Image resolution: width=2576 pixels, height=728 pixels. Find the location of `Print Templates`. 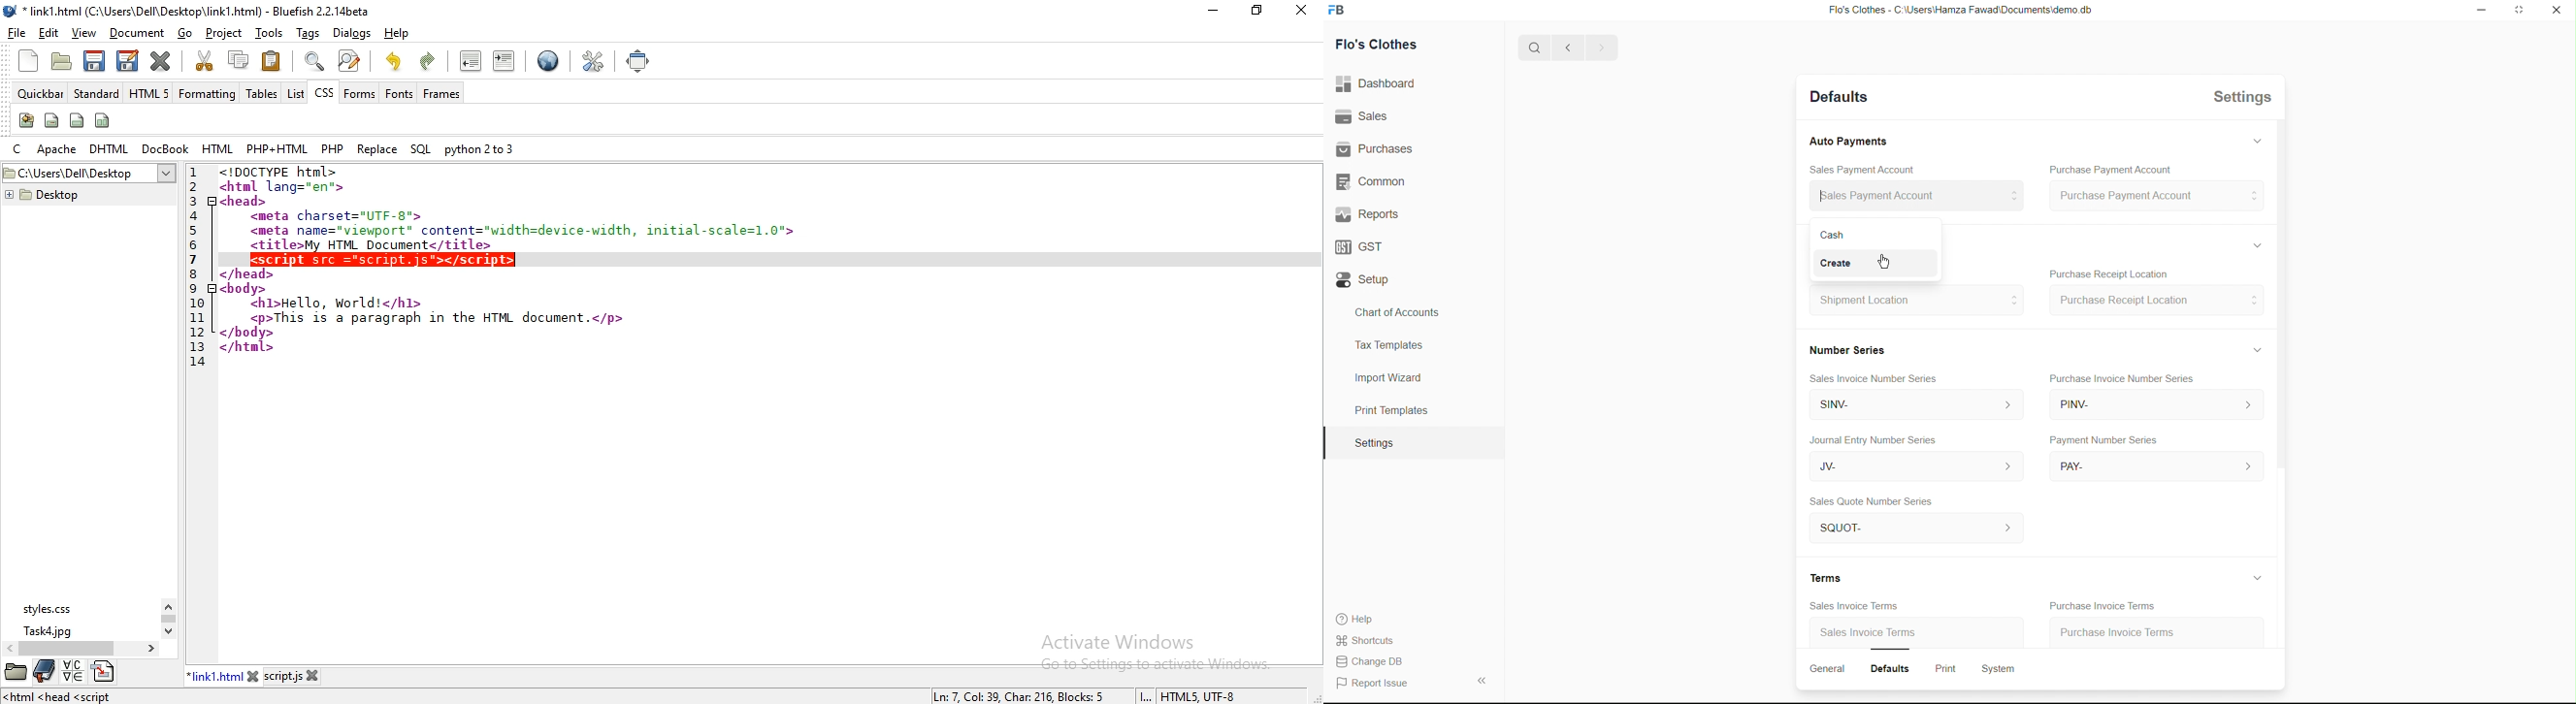

Print Templates is located at coordinates (1389, 410).